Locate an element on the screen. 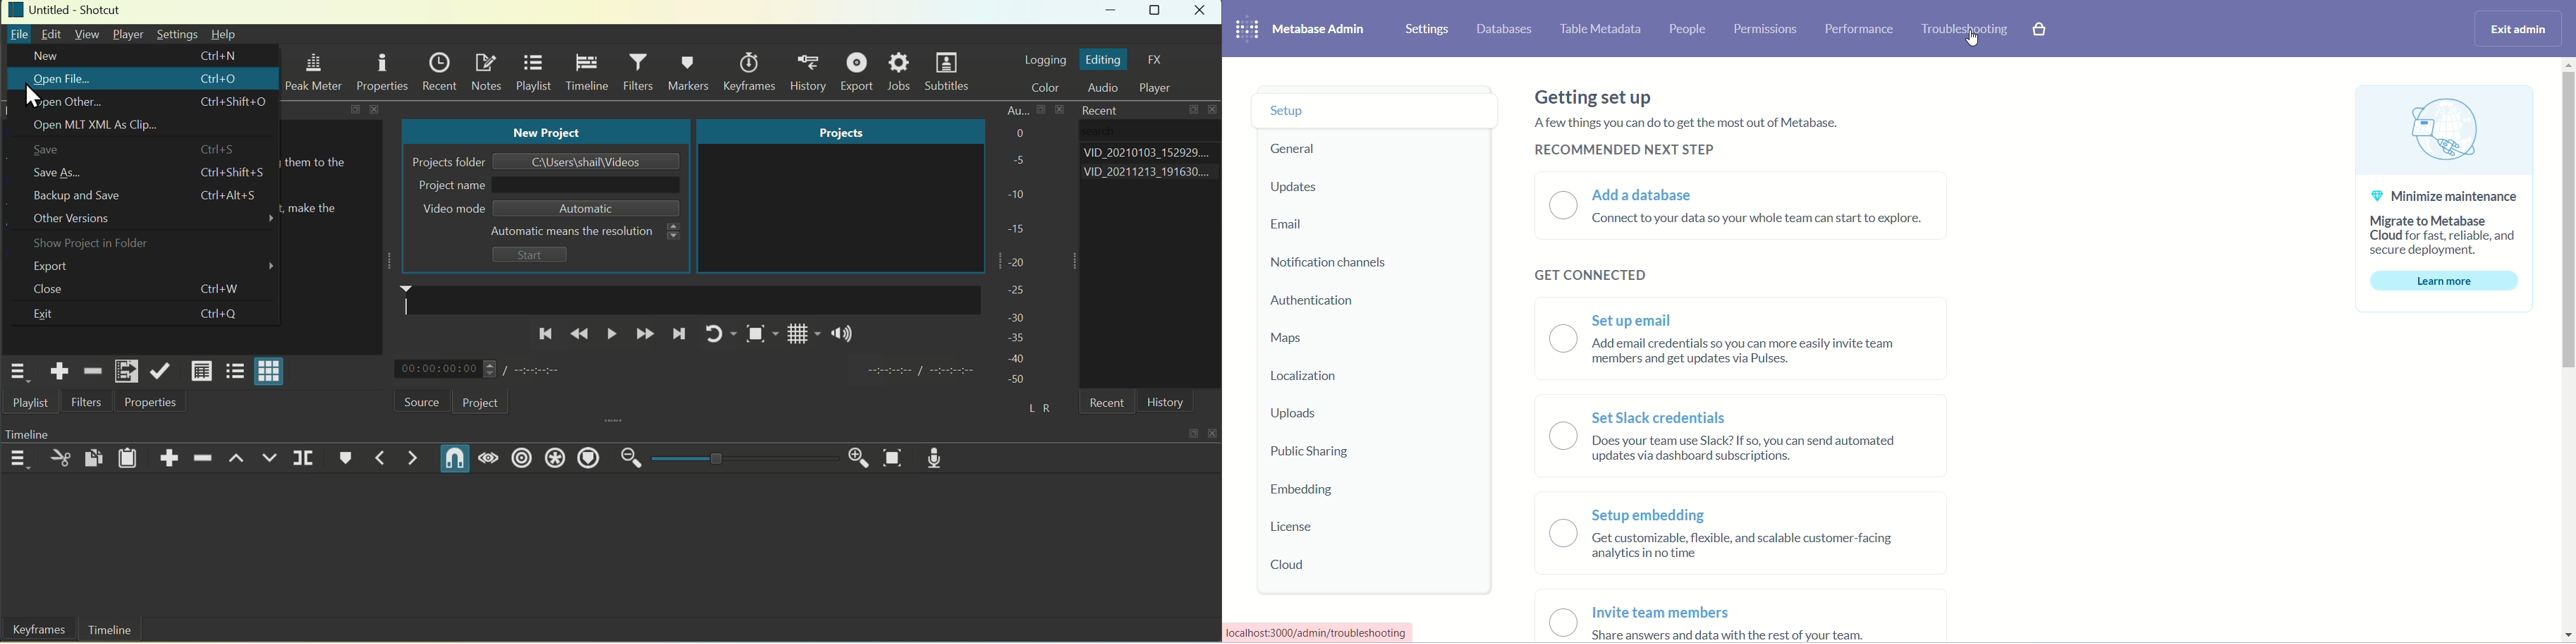 The height and width of the screenshot is (644, 2576). Append is located at coordinates (171, 455).